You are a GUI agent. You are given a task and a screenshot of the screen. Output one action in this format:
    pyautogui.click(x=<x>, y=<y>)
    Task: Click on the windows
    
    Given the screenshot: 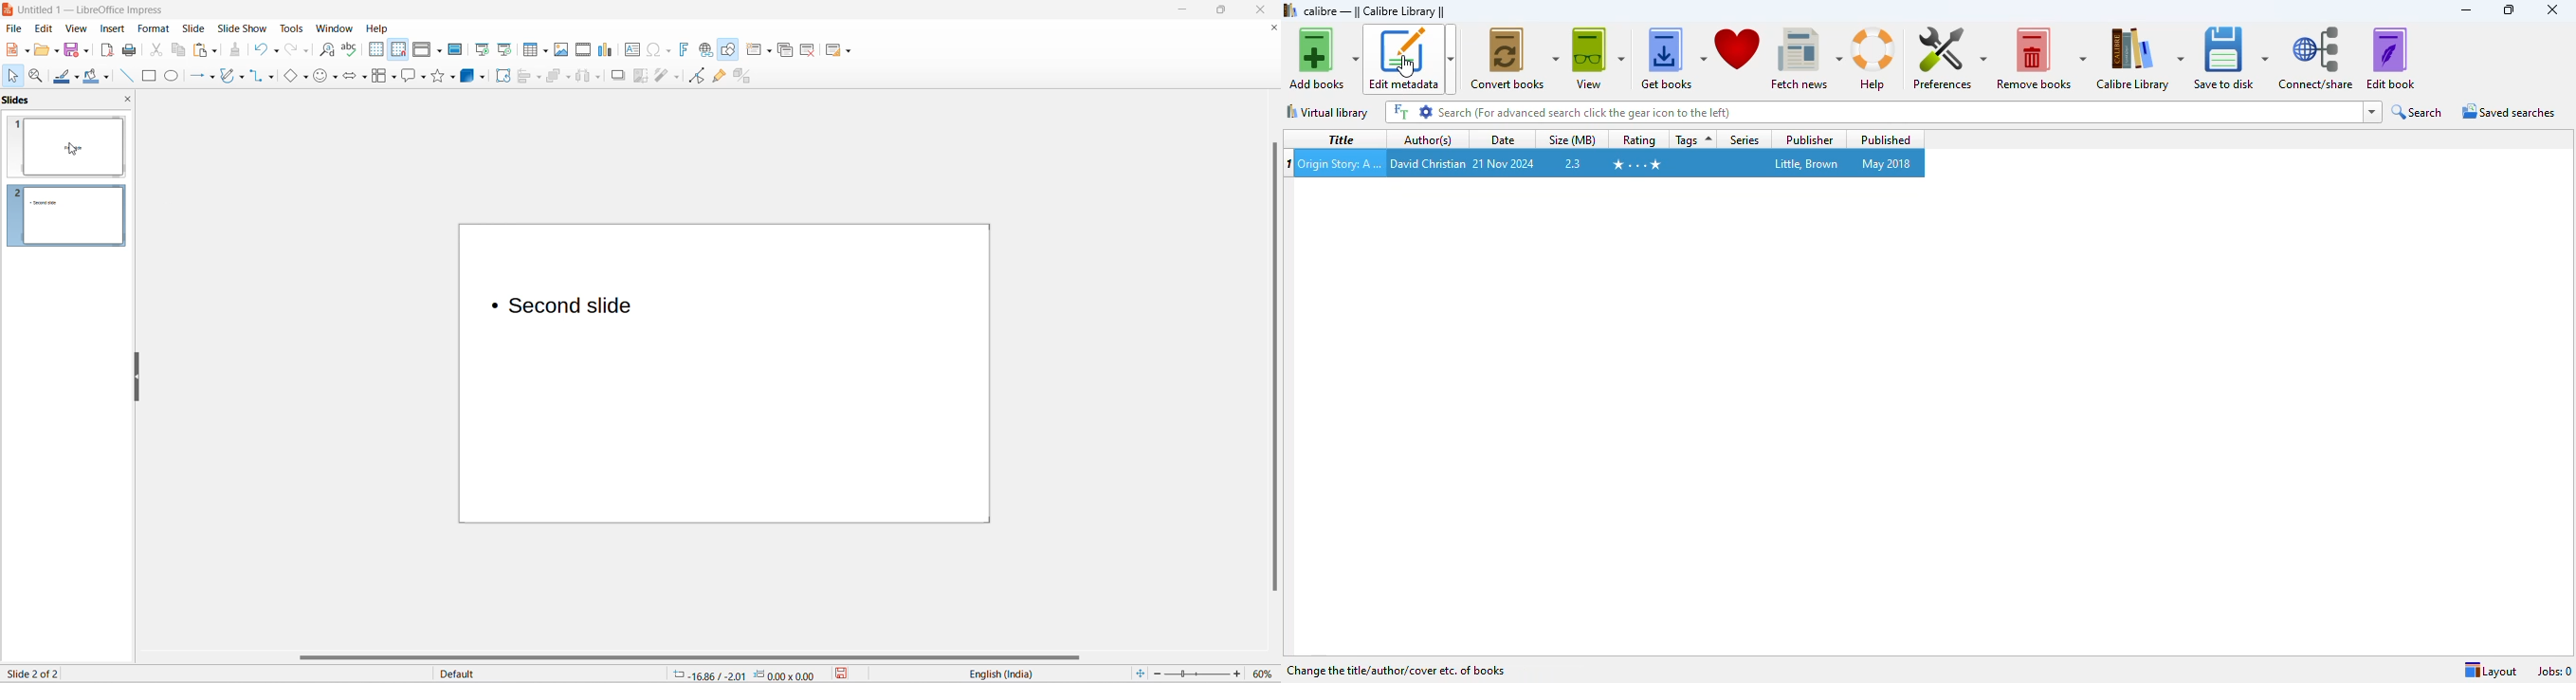 What is the action you would take?
    pyautogui.click(x=340, y=27)
    